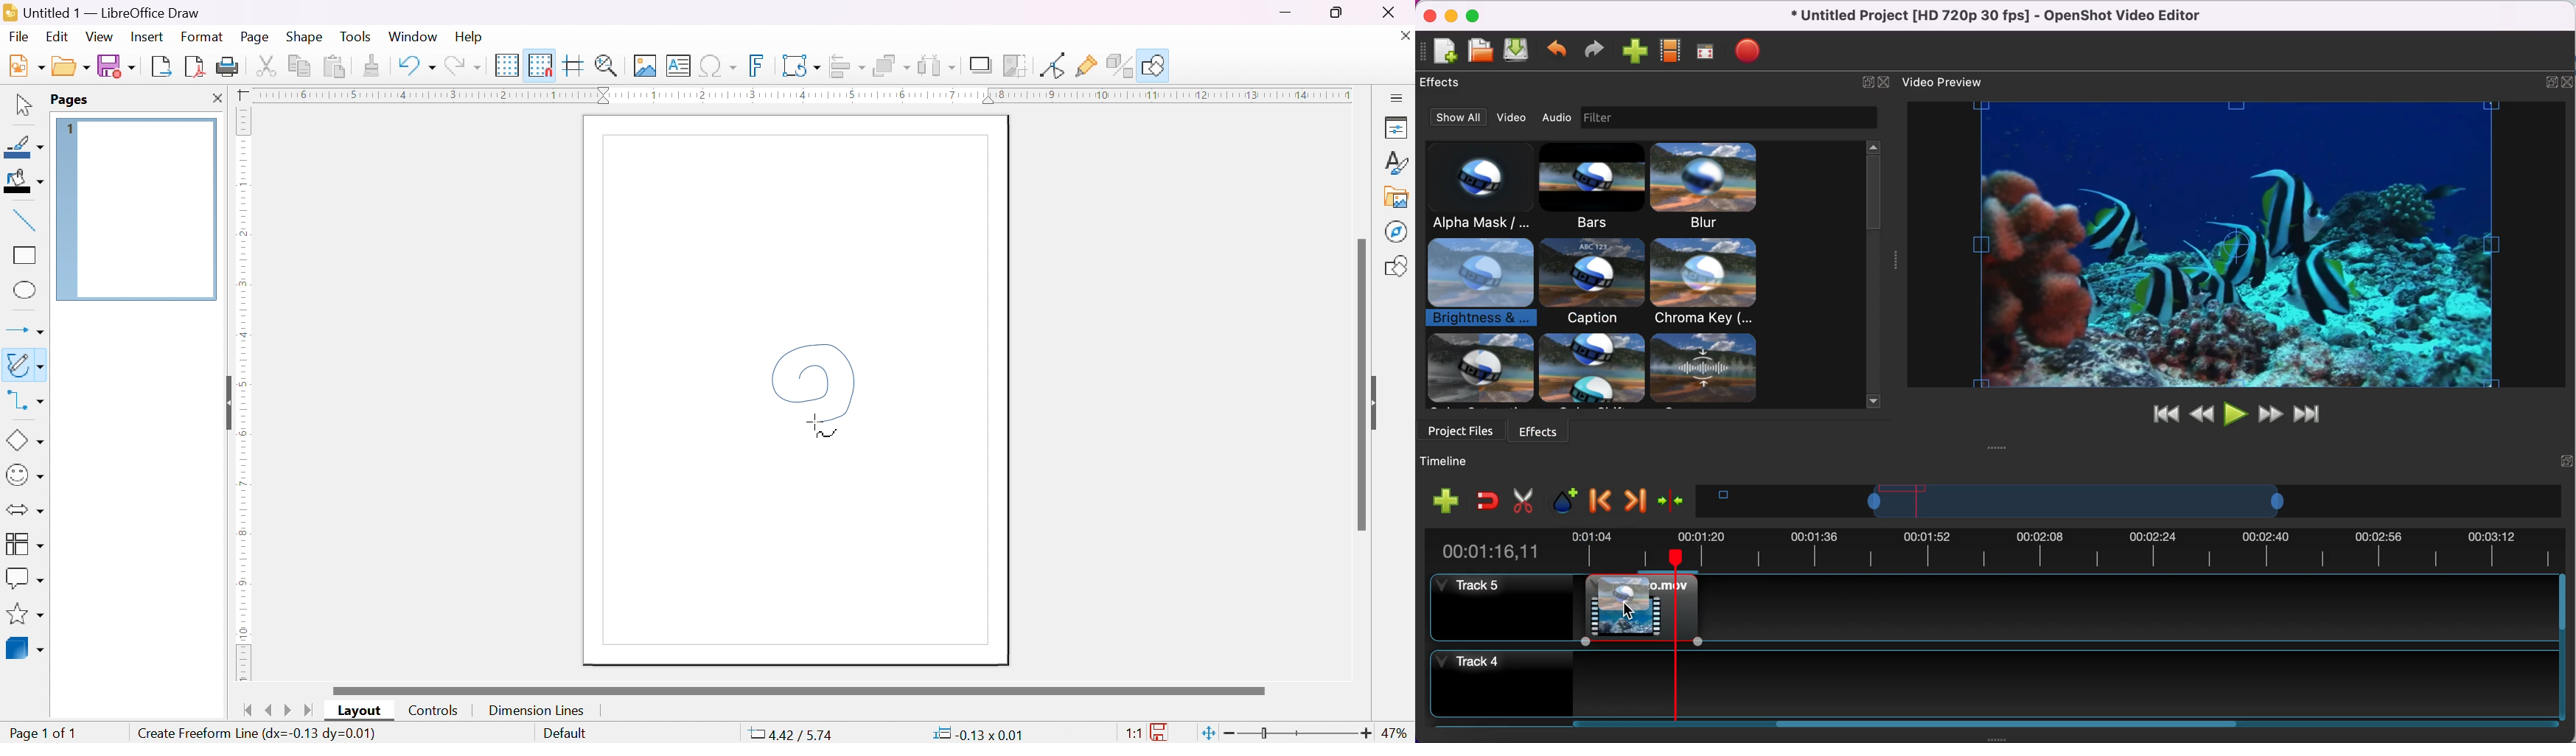  I want to click on filtr, so click(1747, 118).